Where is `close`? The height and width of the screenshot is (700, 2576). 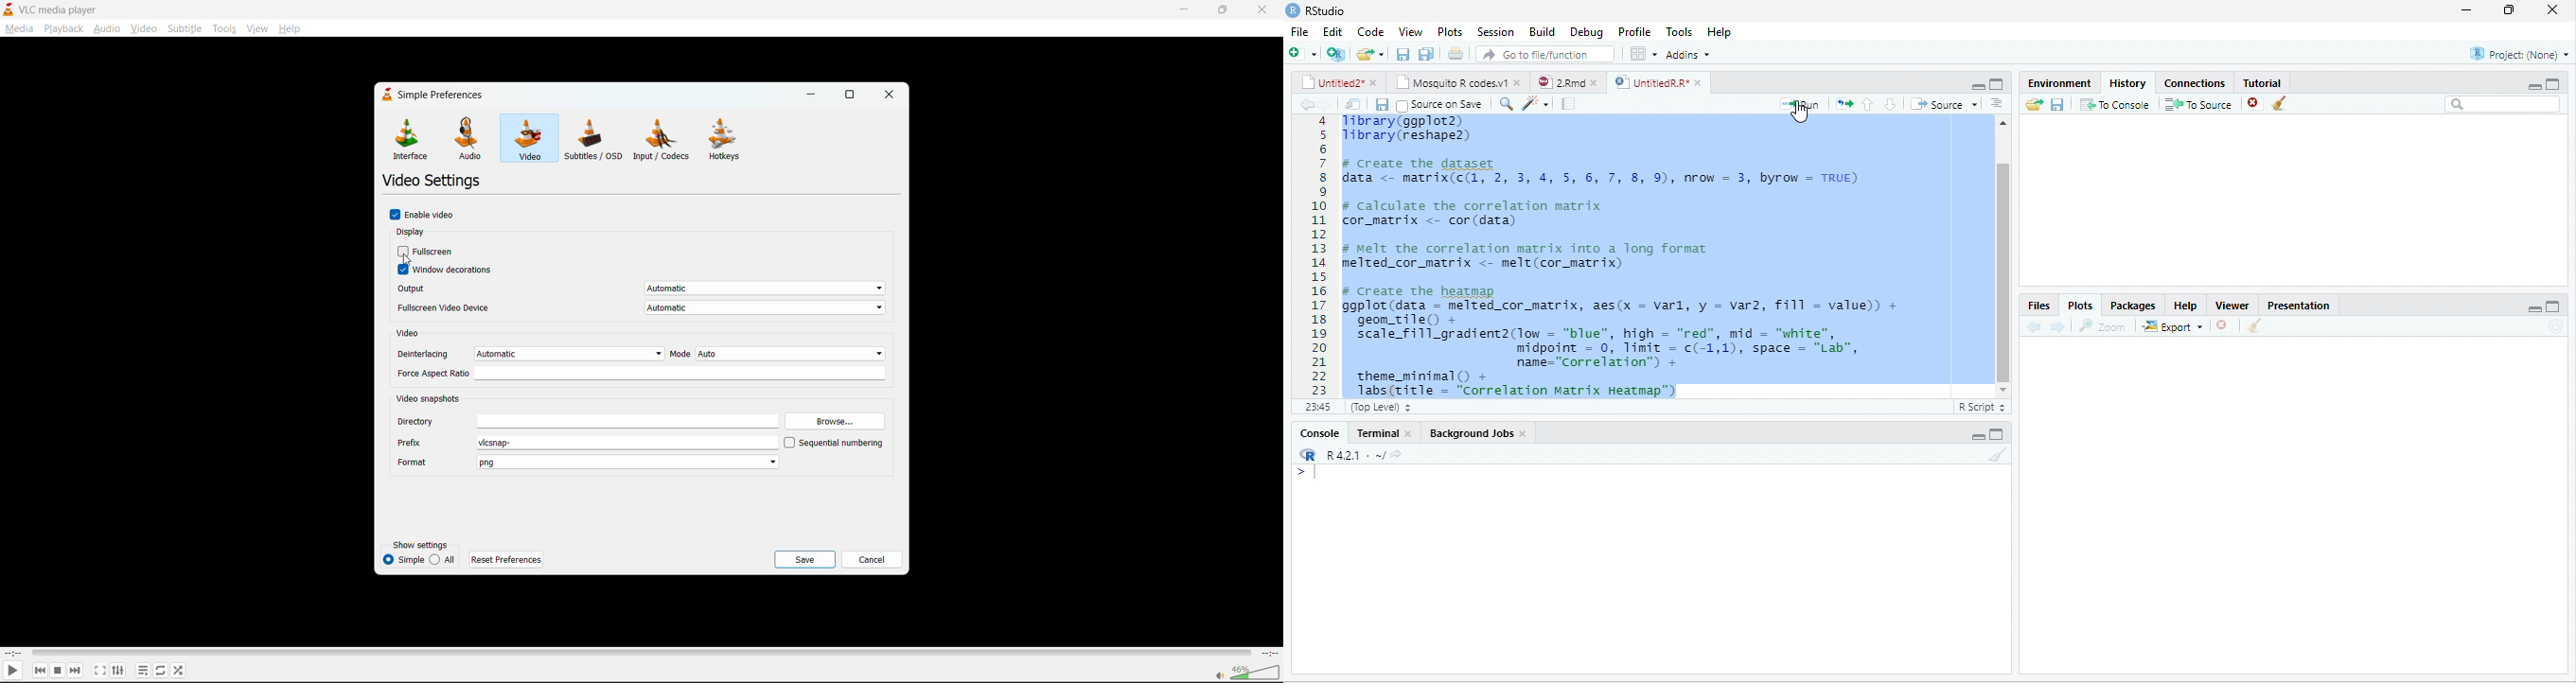
close is located at coordinates (2250, 104).